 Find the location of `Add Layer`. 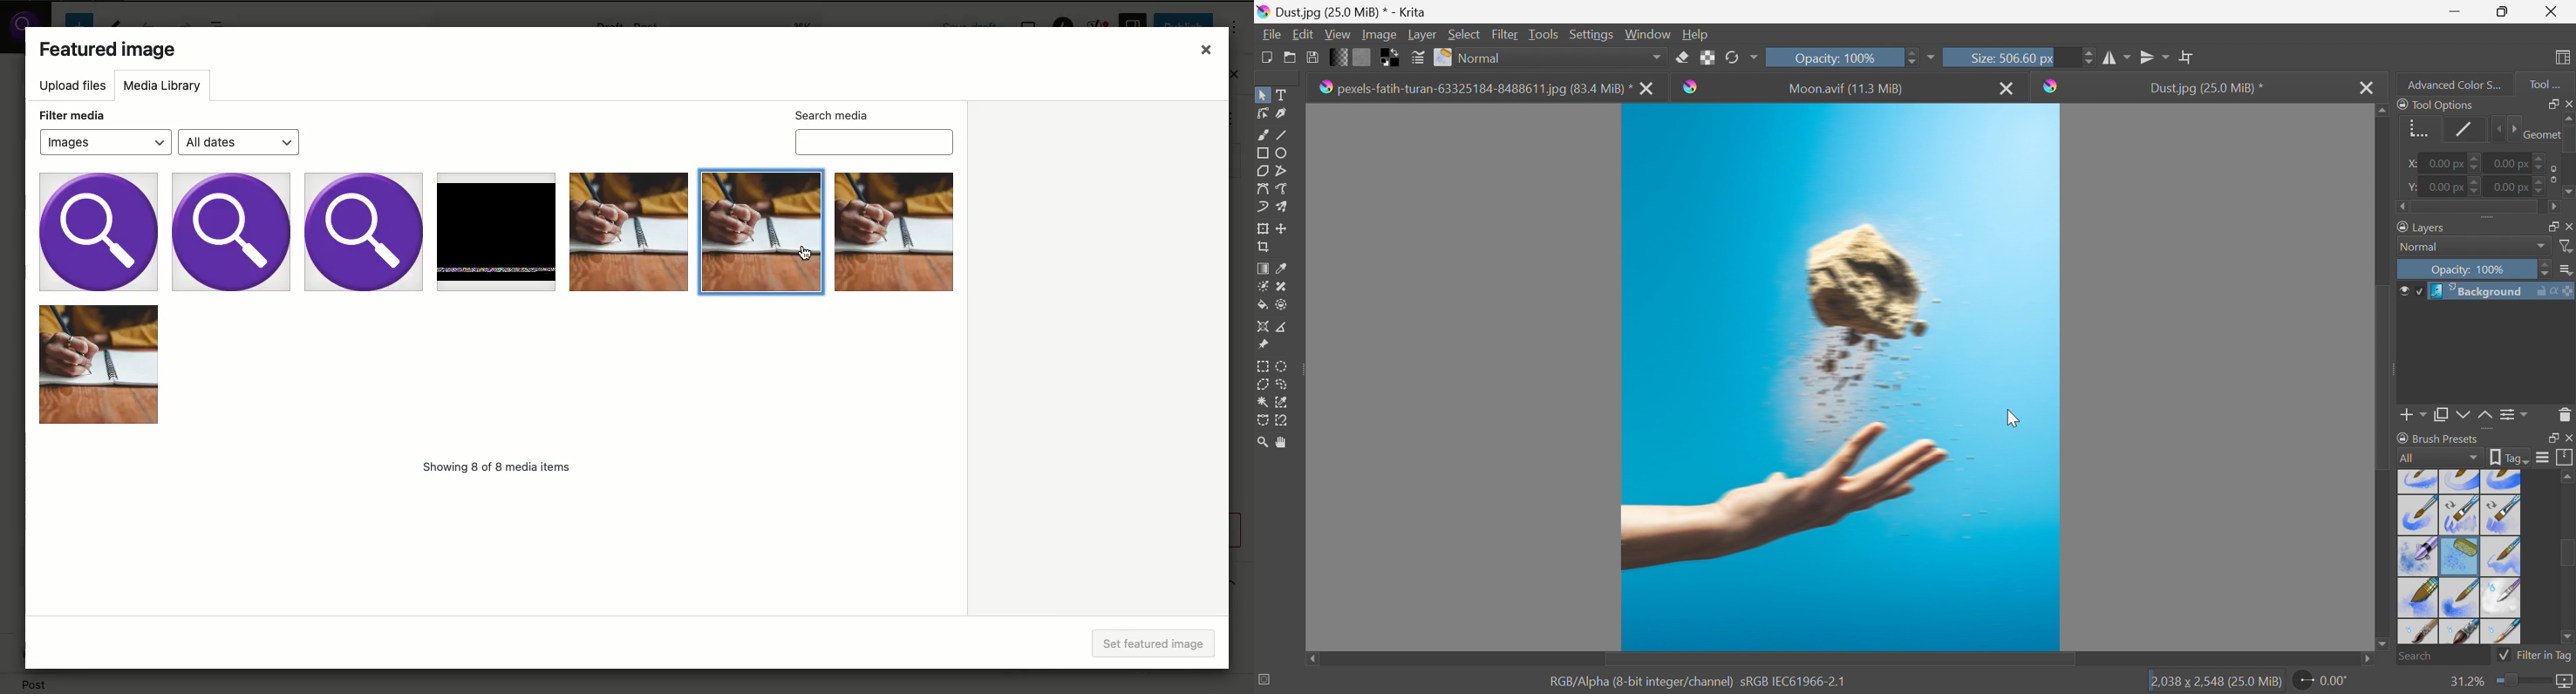

Add Layer is located at coordinates (2414, 417).